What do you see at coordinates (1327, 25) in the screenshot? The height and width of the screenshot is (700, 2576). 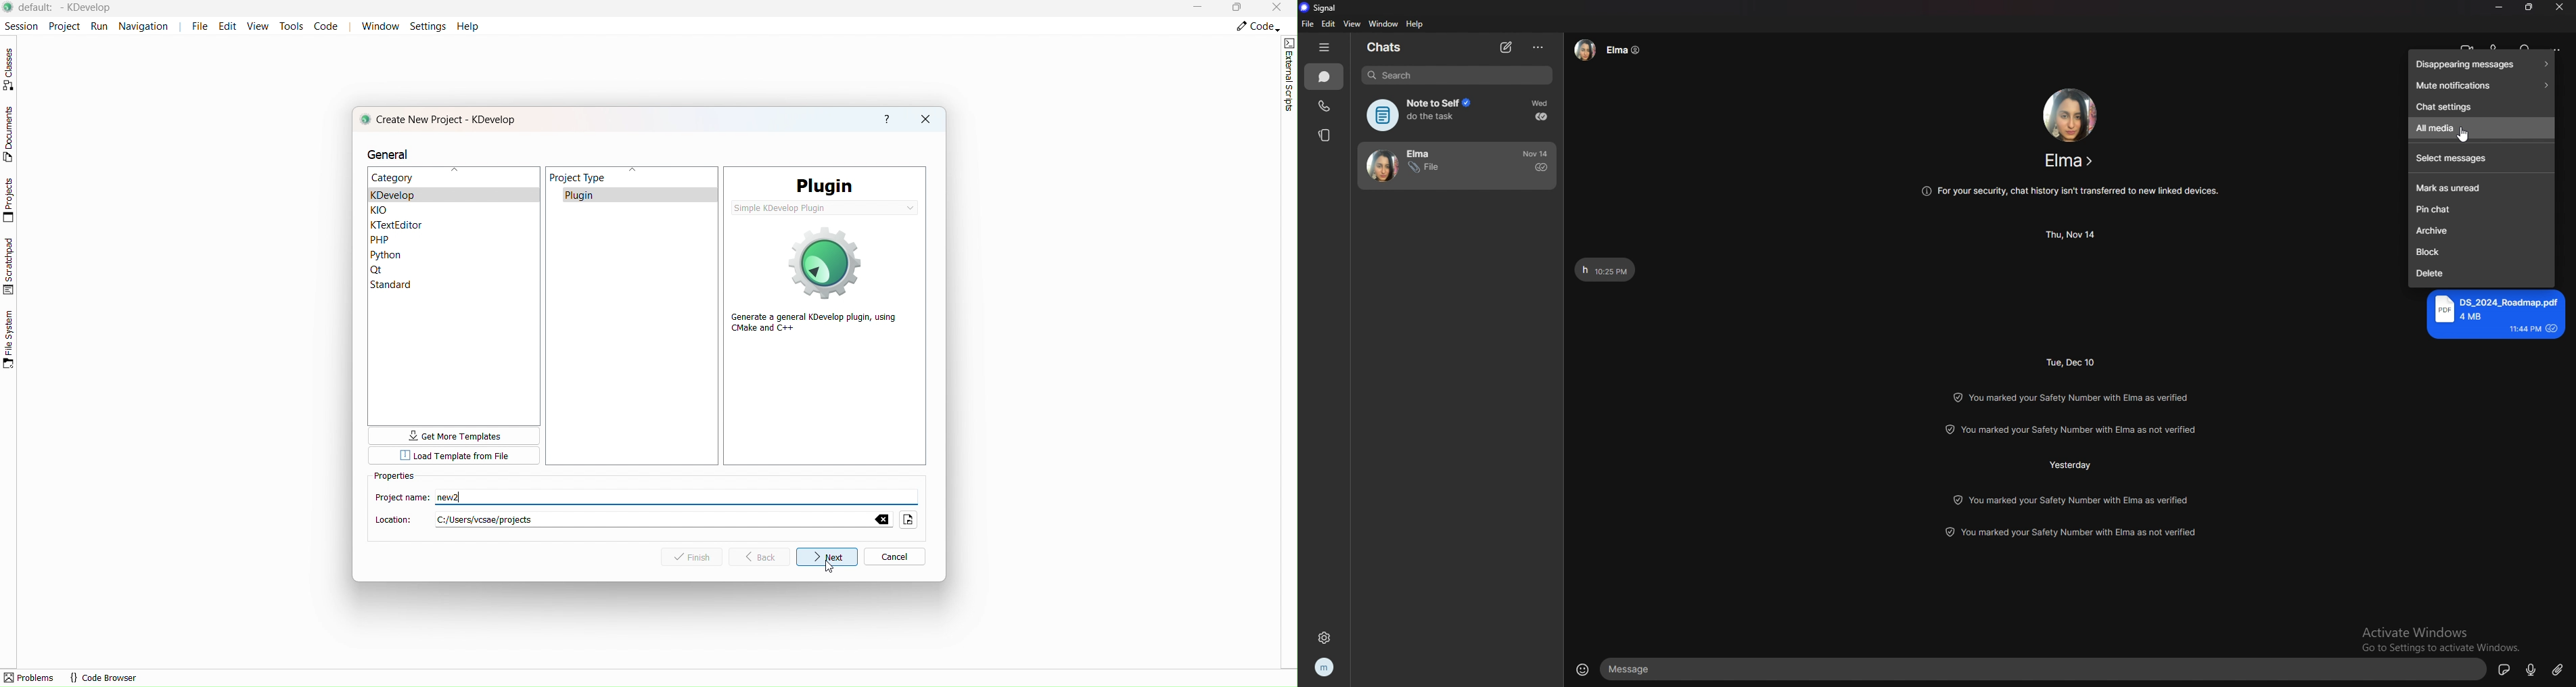 I see `edit` at bounding box center [1327, 25].